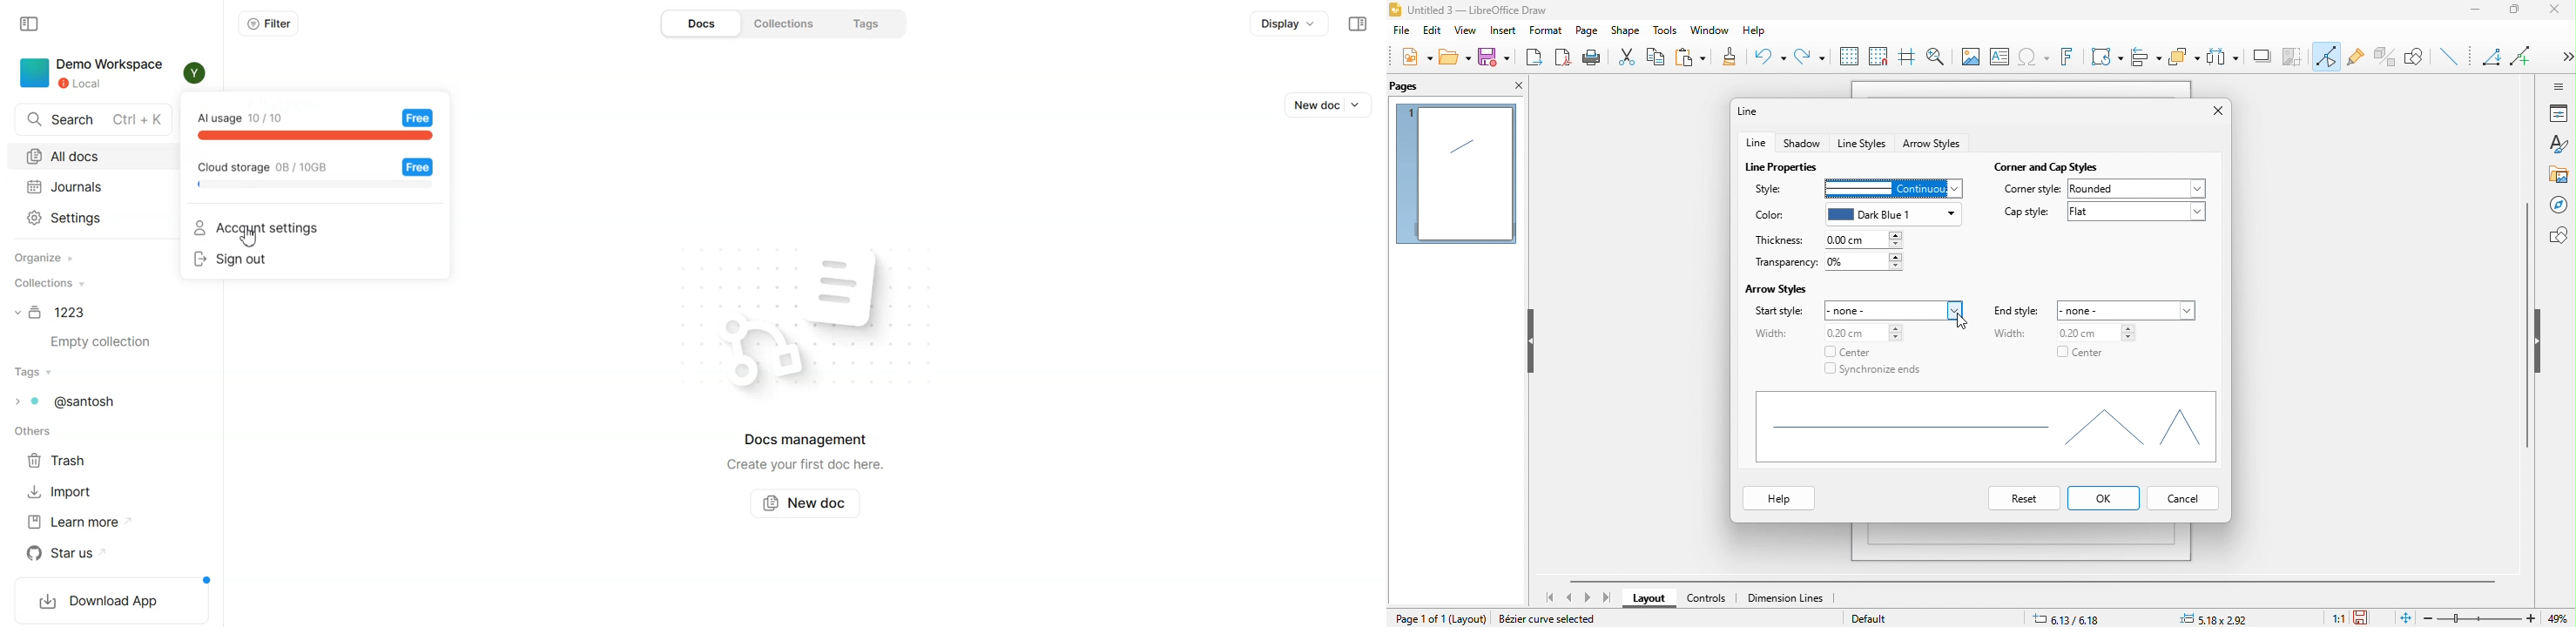 Image resolution: width=2576 pixels, height=644 pixels. I want to click on sidebar setting, so click(2559, 85).